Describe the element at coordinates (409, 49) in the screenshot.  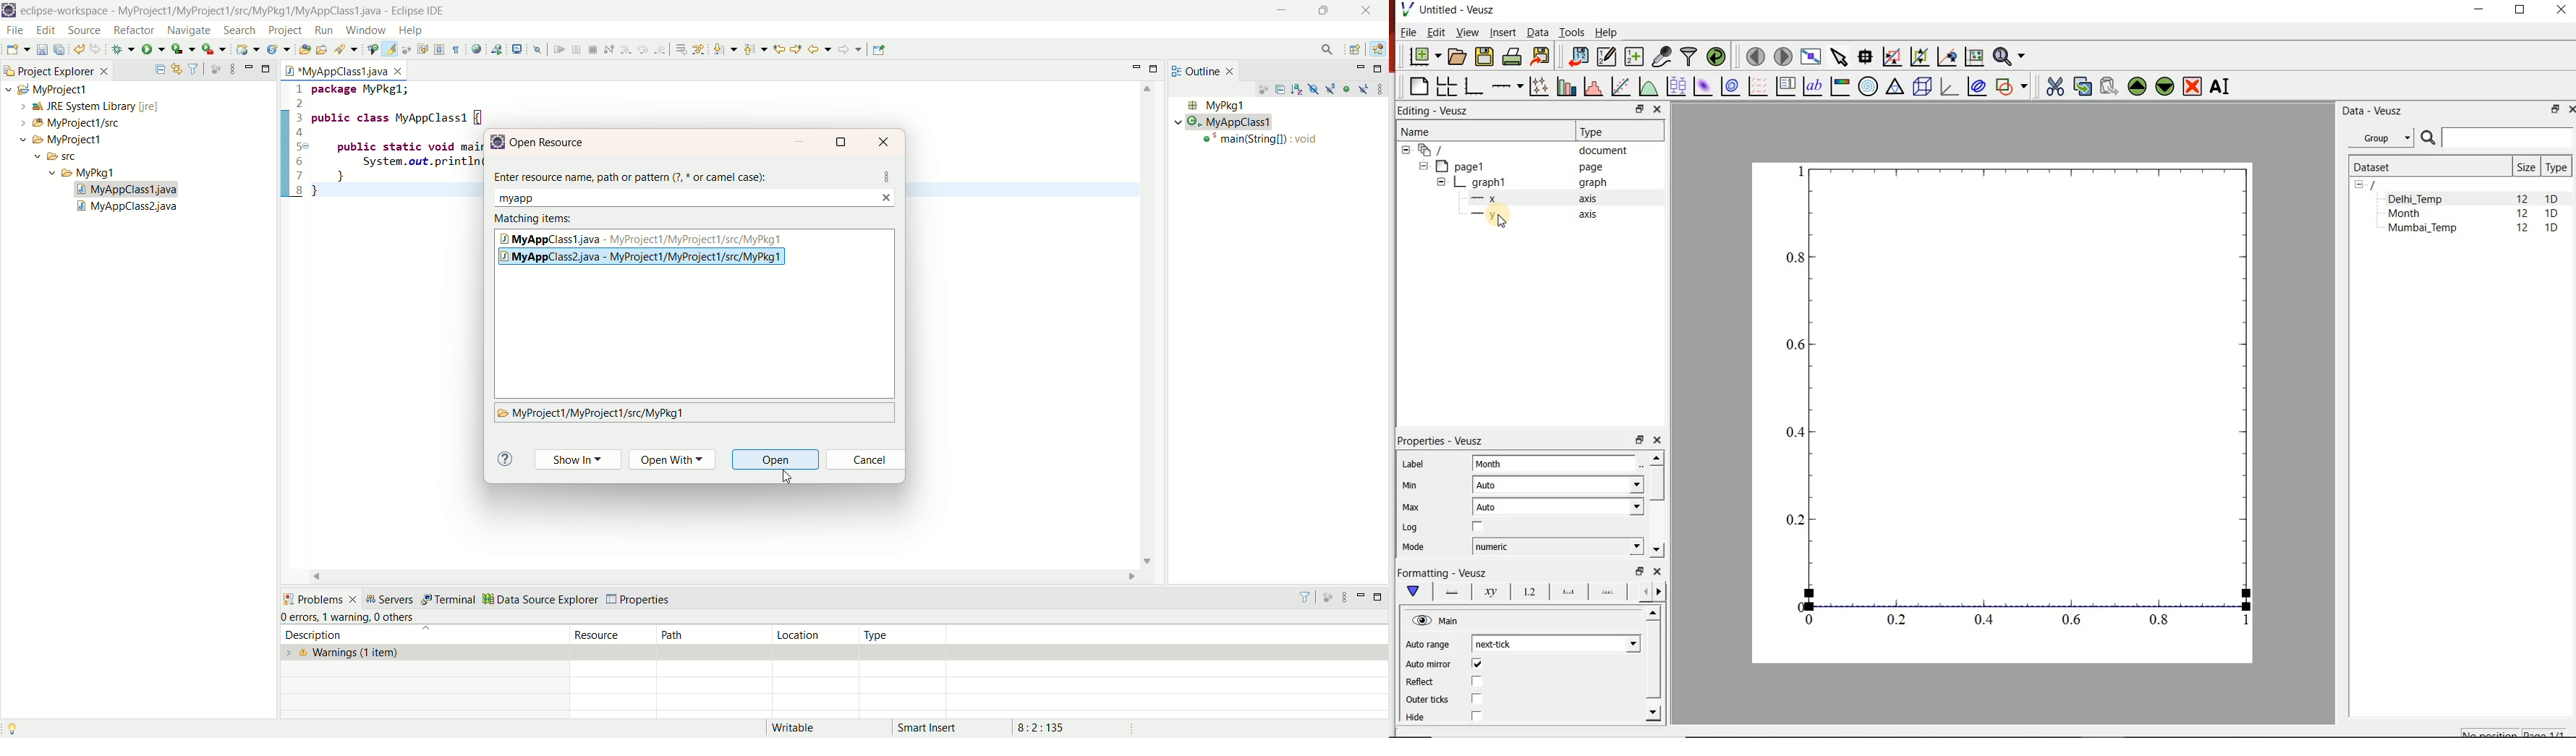
I see `automatically fold uninteresting elements` at that location.